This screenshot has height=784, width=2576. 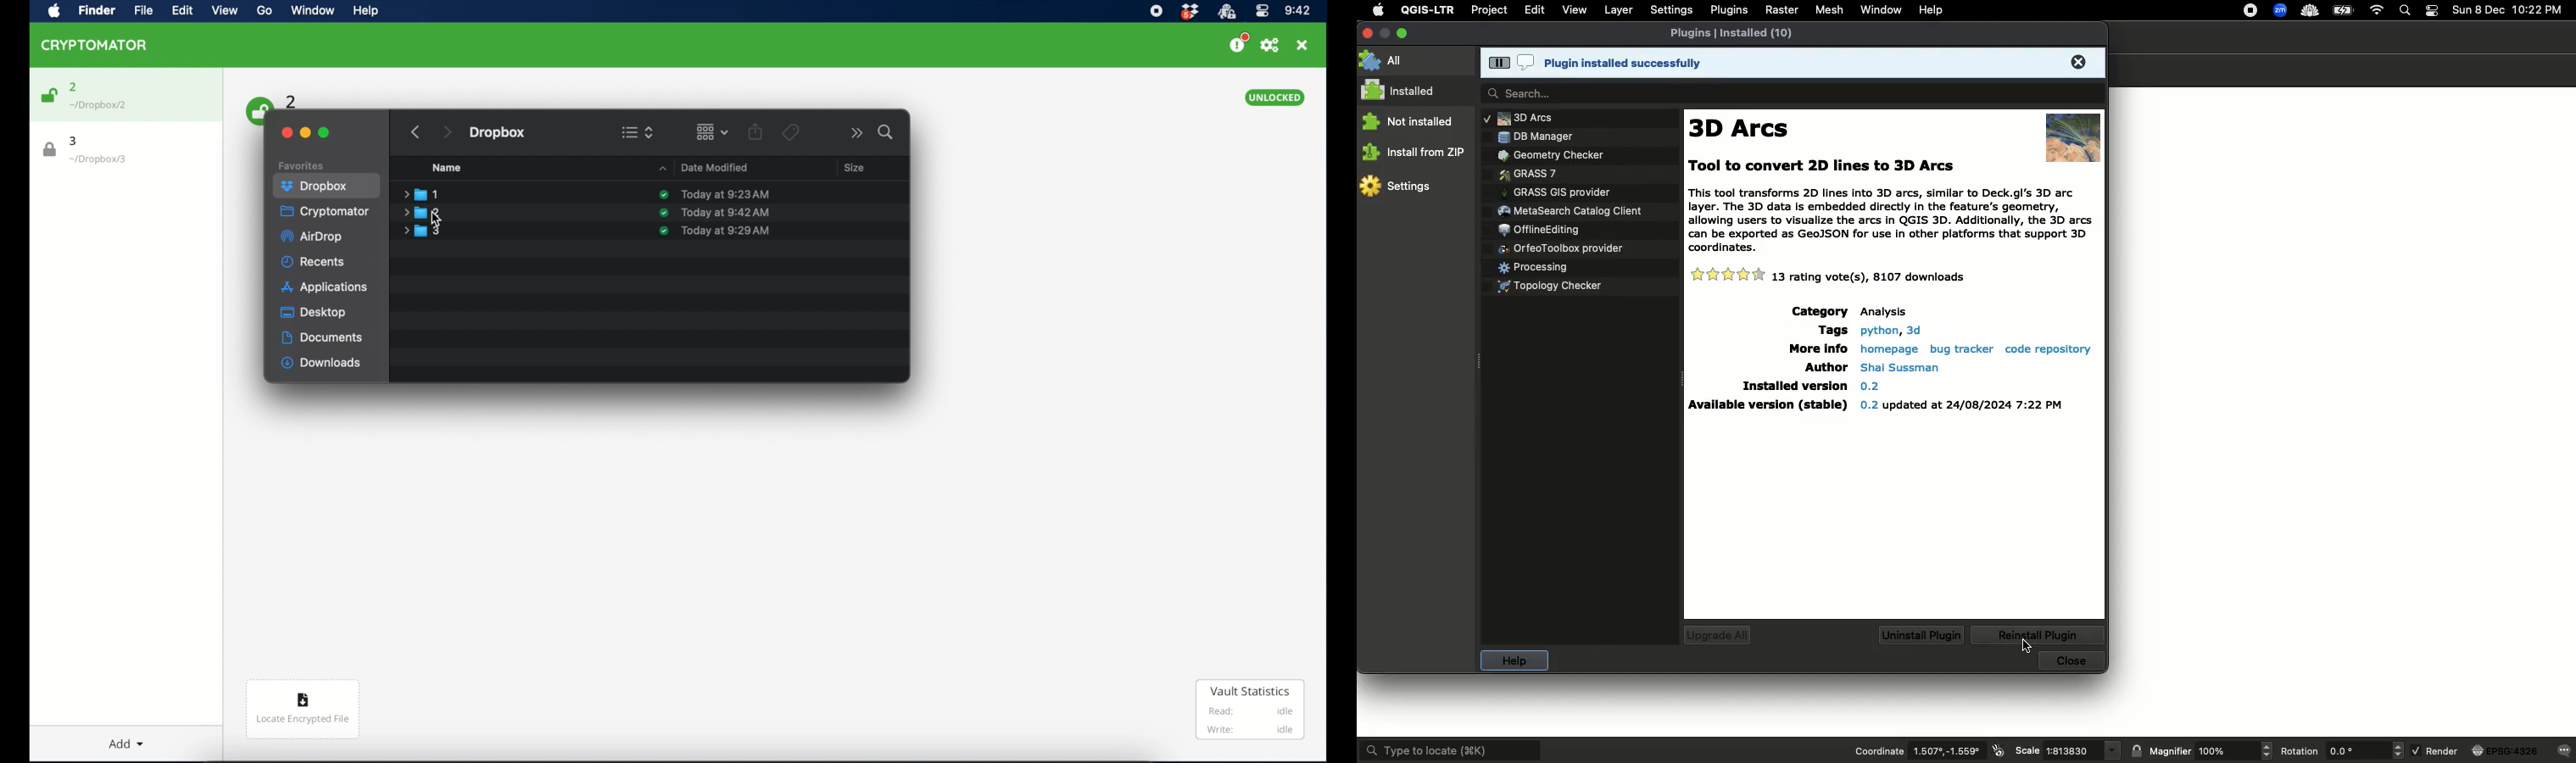 What do you see at coordinates (2071, 136) in the screenshot?
I see `Picture` at bounding box center [2071, 136].